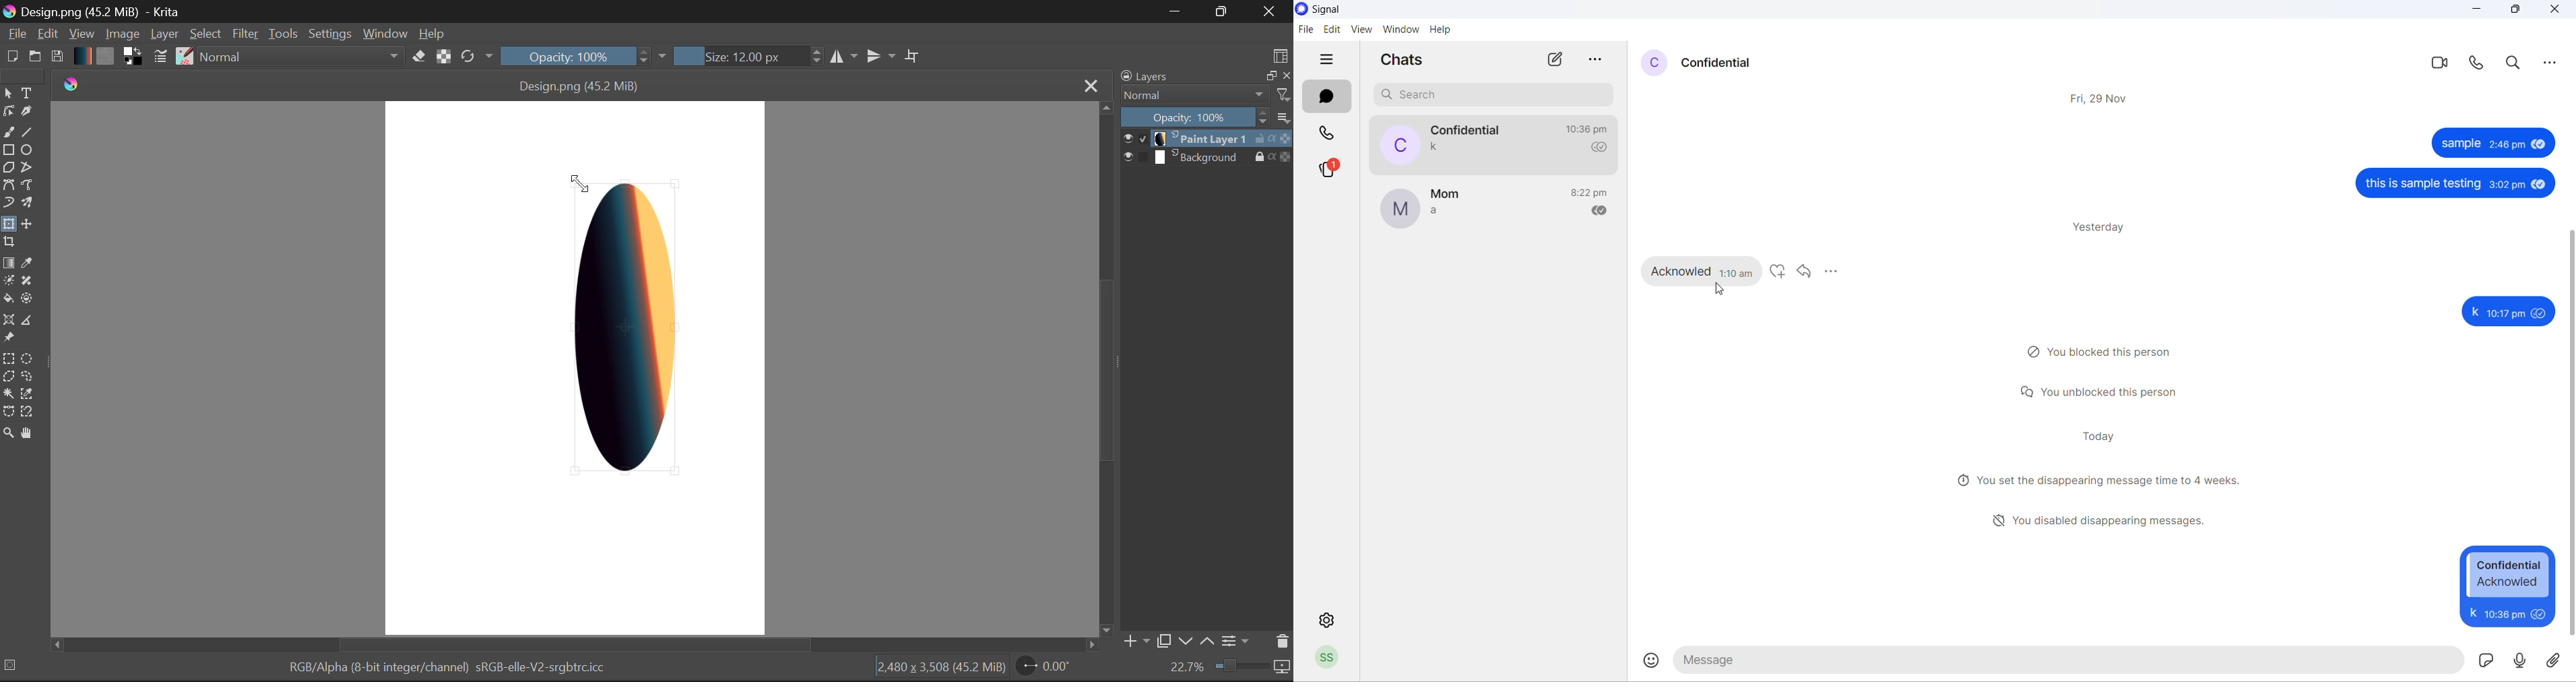  I want to click on Zoom, so click(8, 435).